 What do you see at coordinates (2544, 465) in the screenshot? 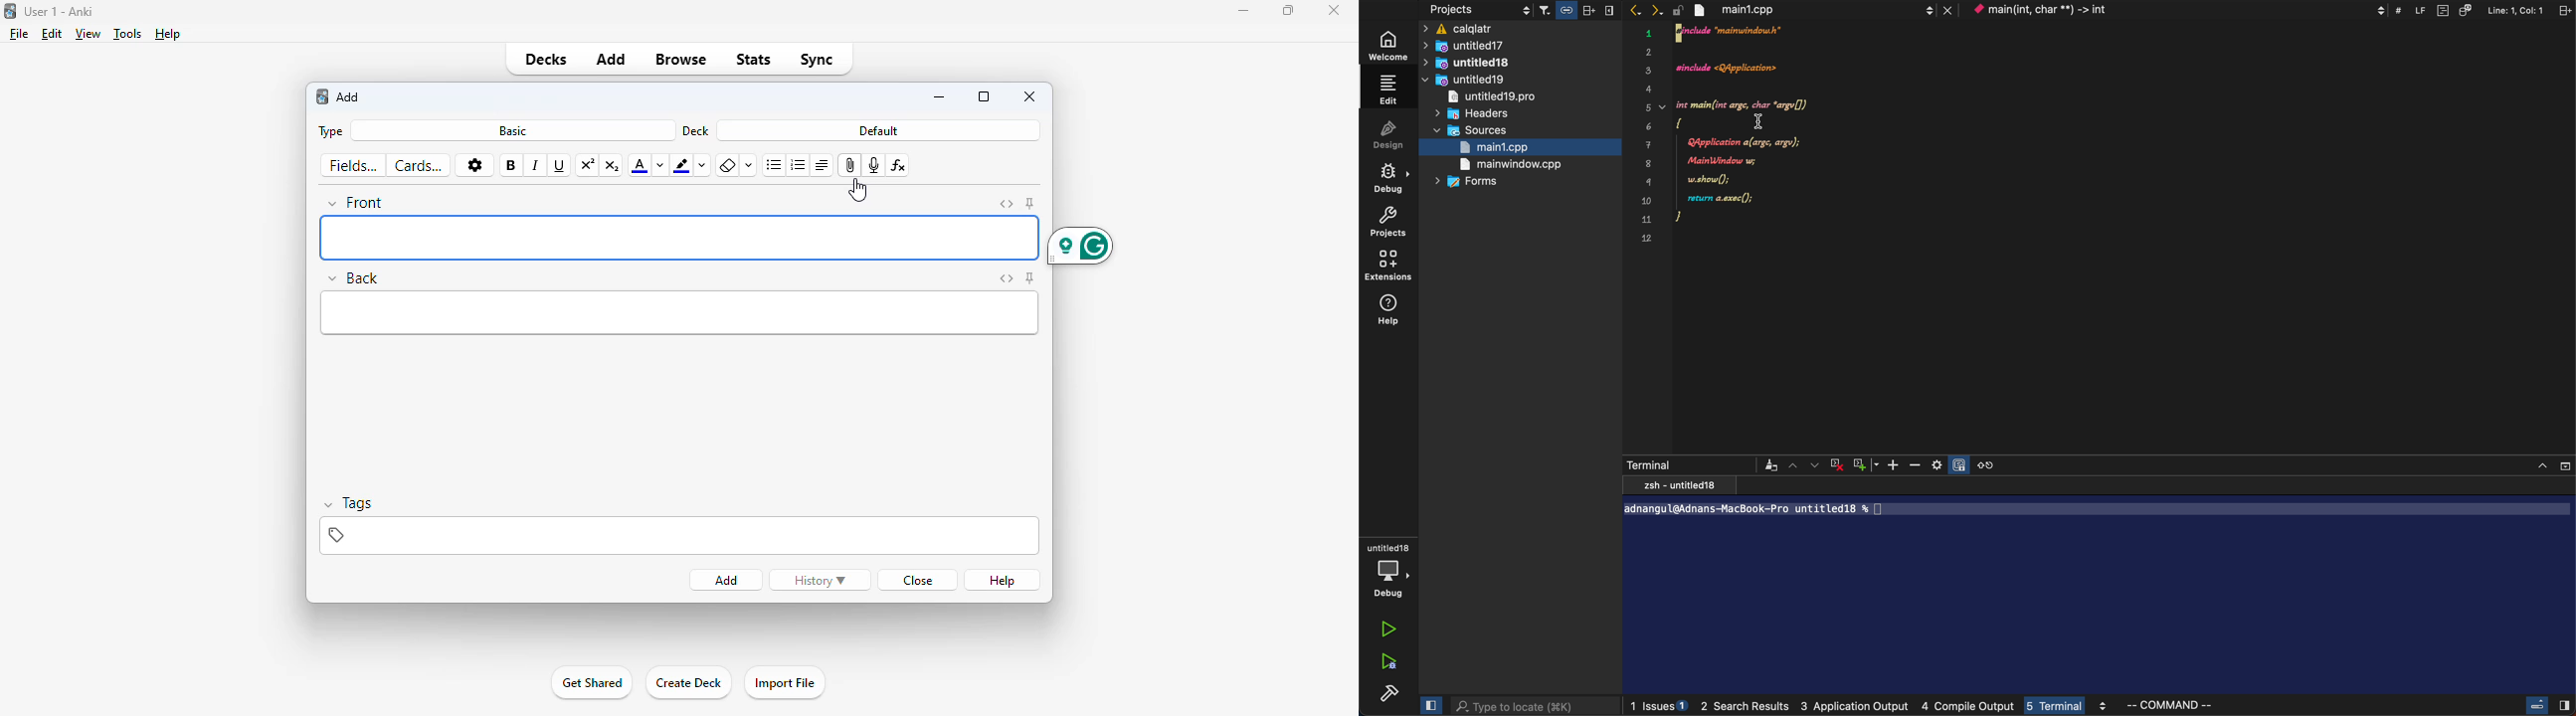
I see `close` at bounding box center [2544, 465].